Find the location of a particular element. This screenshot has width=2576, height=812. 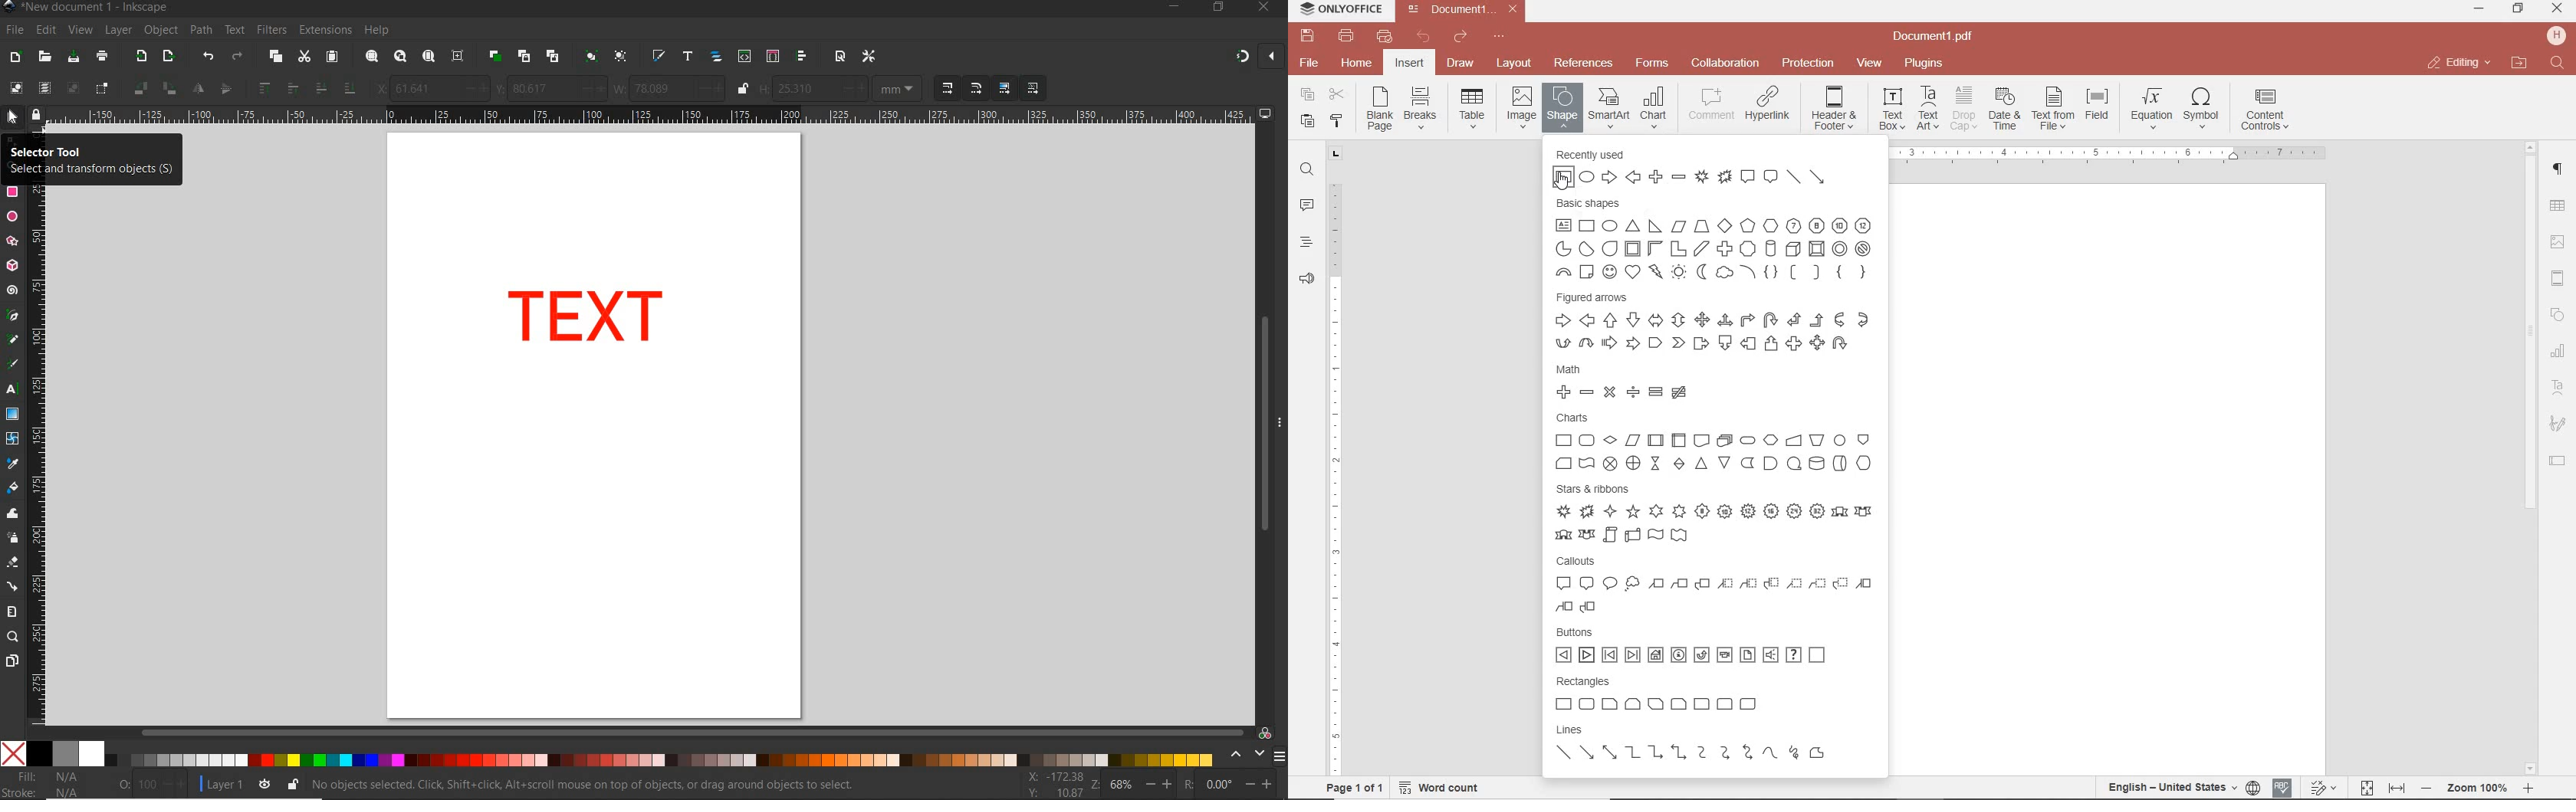

SHAPES is located at coordinates (2558, 316).